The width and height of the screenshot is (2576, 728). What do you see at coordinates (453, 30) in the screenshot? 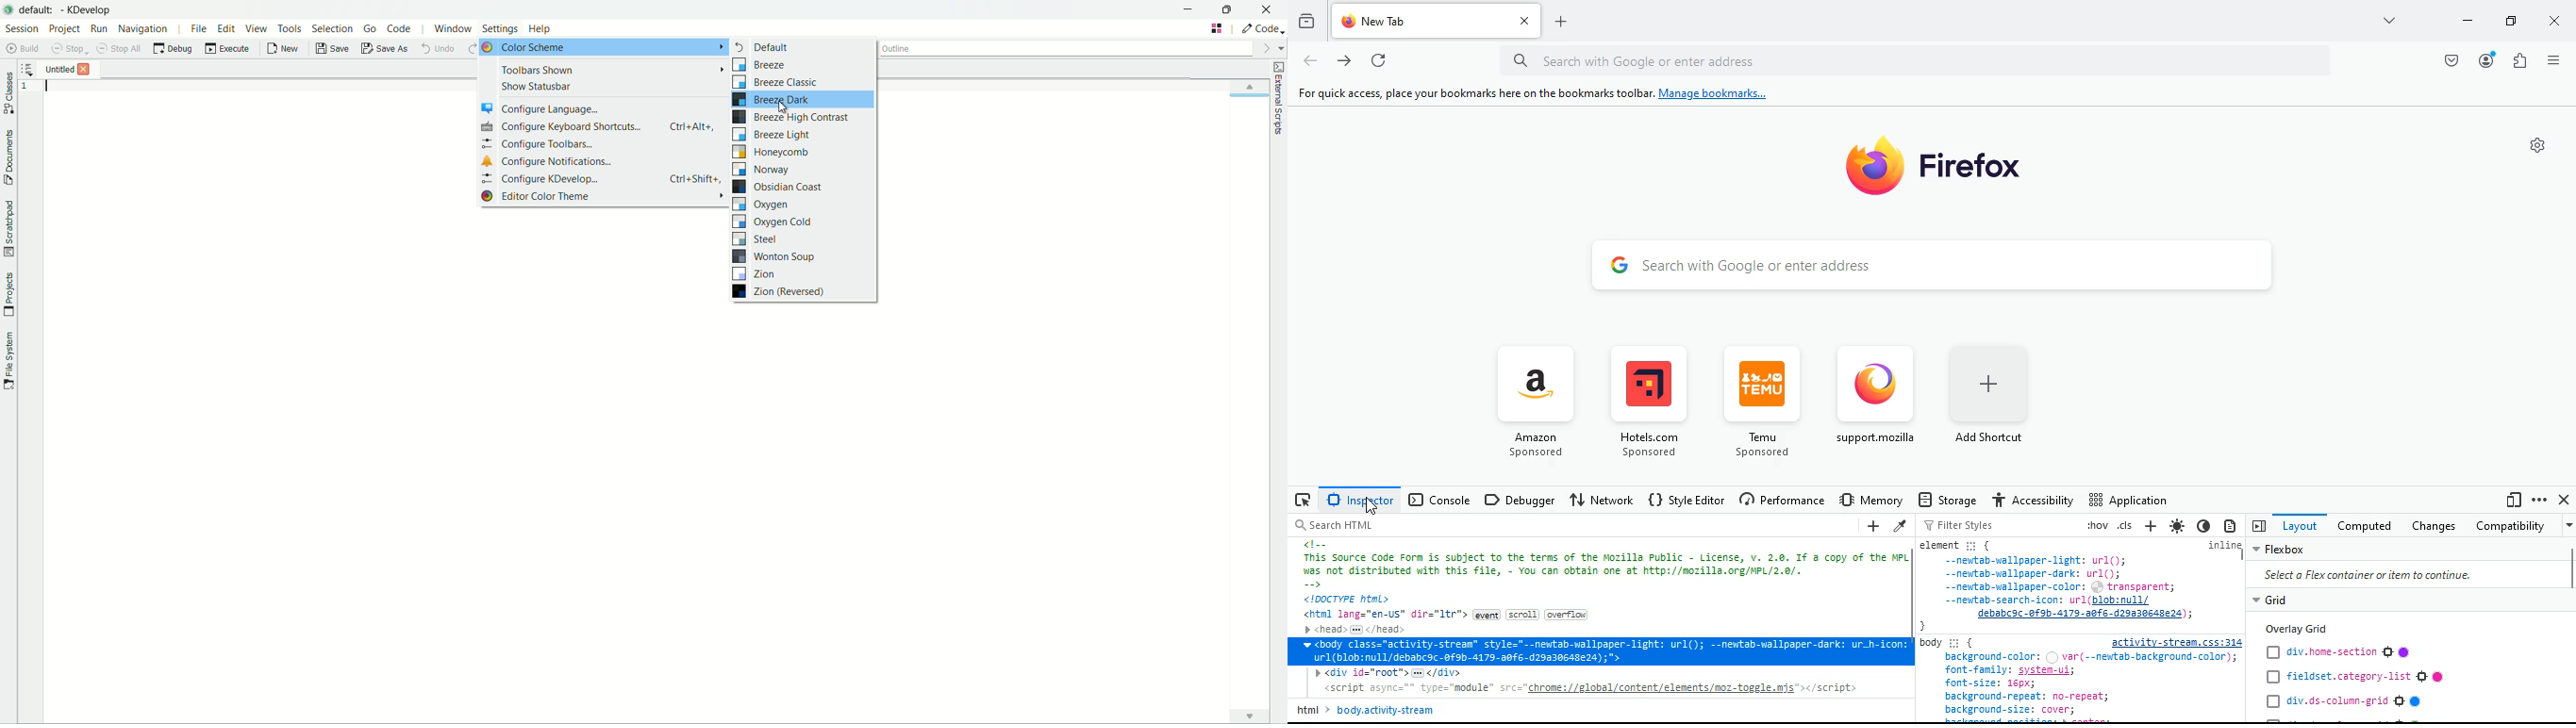
I see `window` at bounding box center [453, 30].